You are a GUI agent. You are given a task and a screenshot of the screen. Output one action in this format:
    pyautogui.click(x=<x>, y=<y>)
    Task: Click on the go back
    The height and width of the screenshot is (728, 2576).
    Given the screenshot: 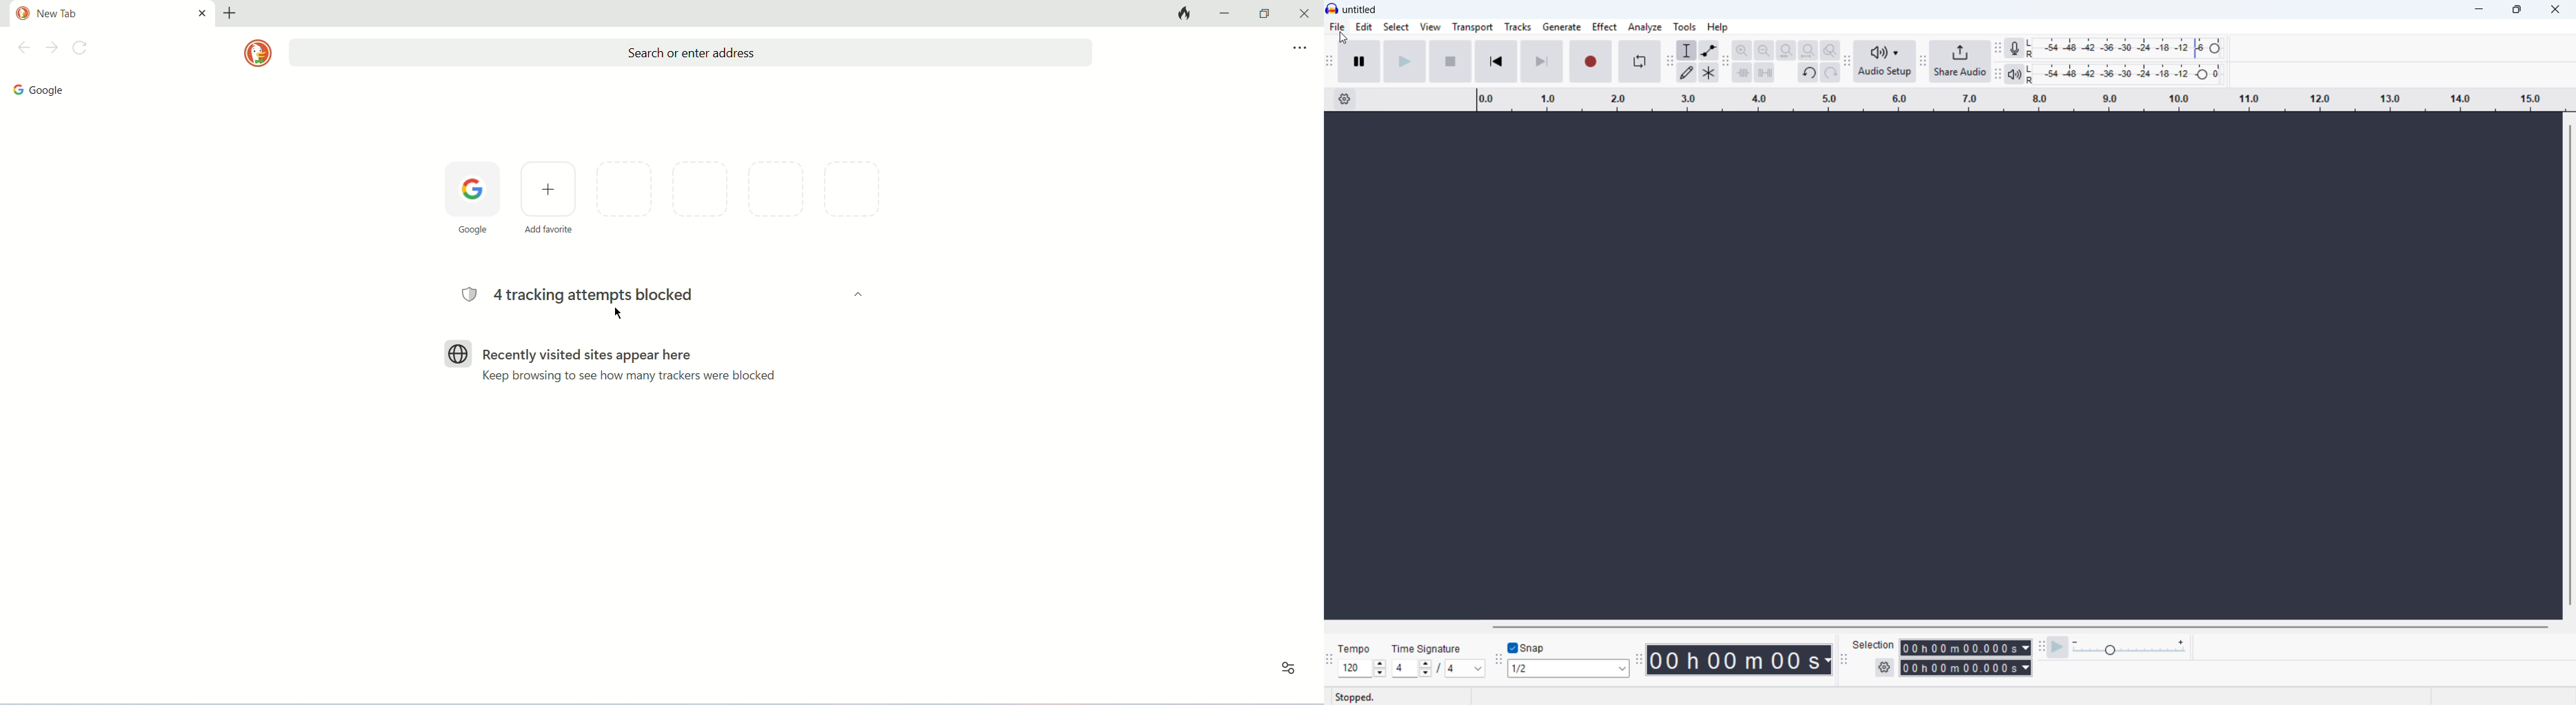 What is the action you would take?
    pyautogui.click(x=21, y=50)
    